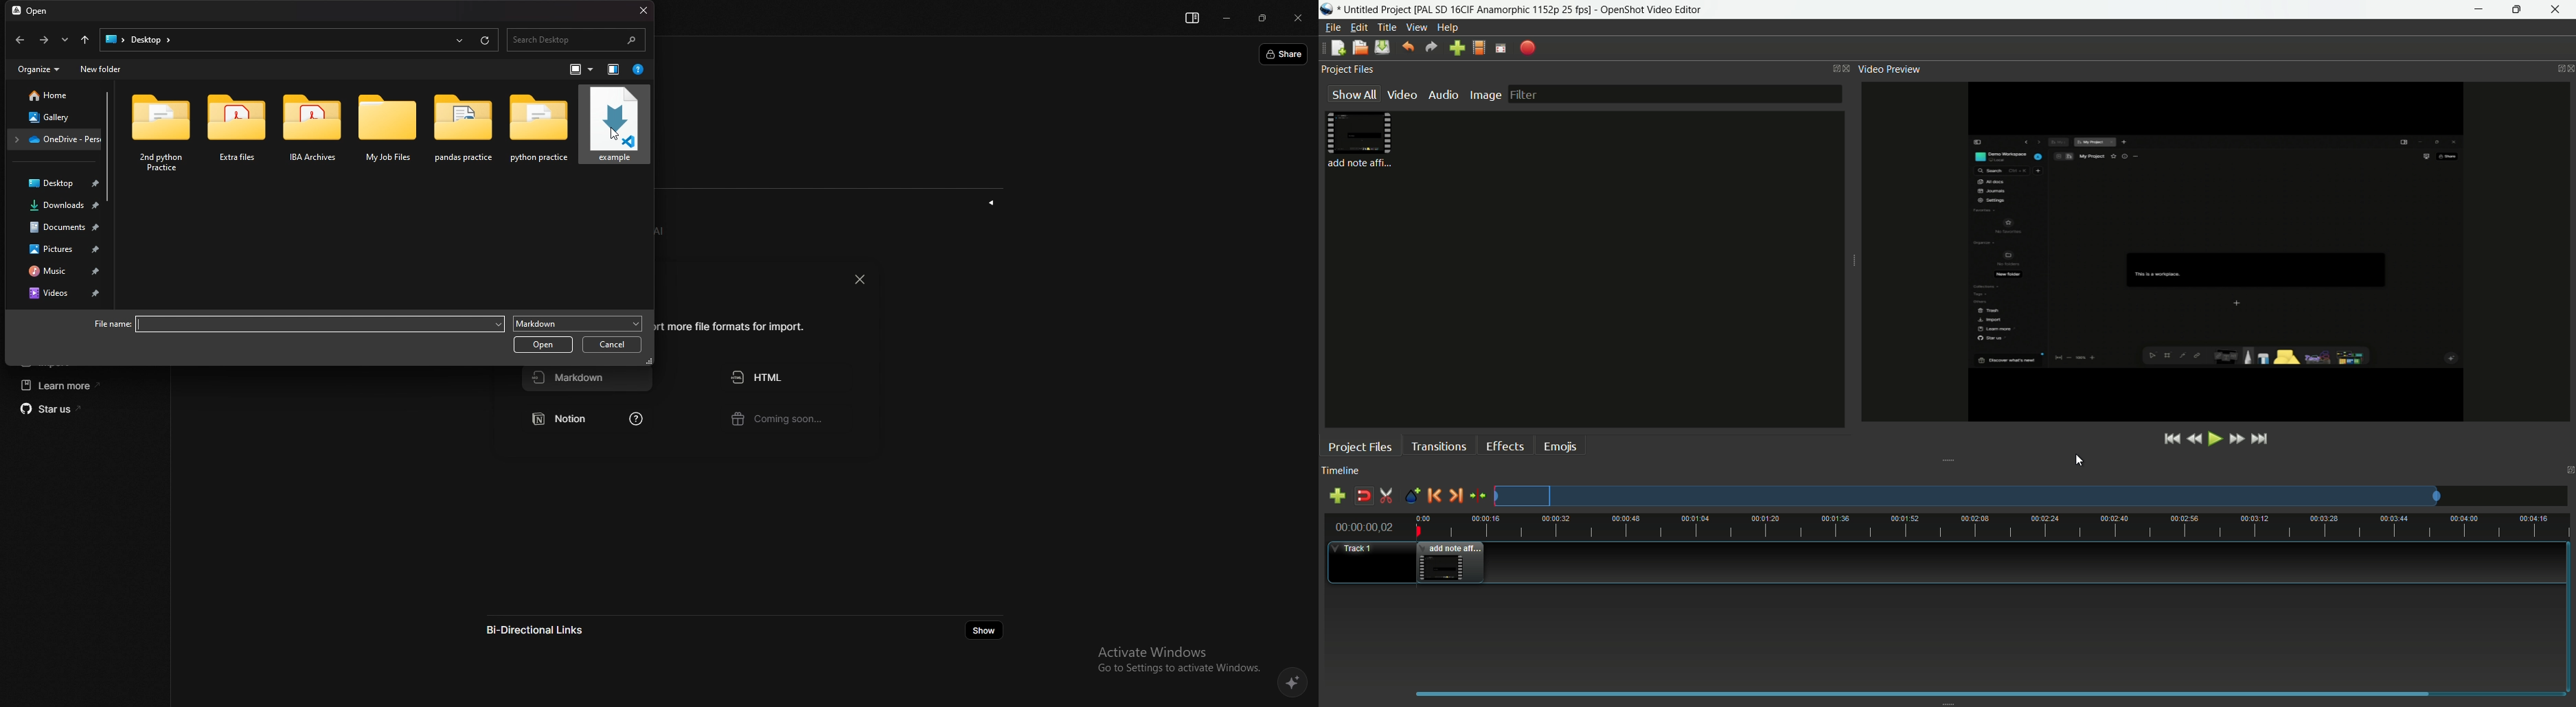  I want to click on close app, so click(2559, 10).